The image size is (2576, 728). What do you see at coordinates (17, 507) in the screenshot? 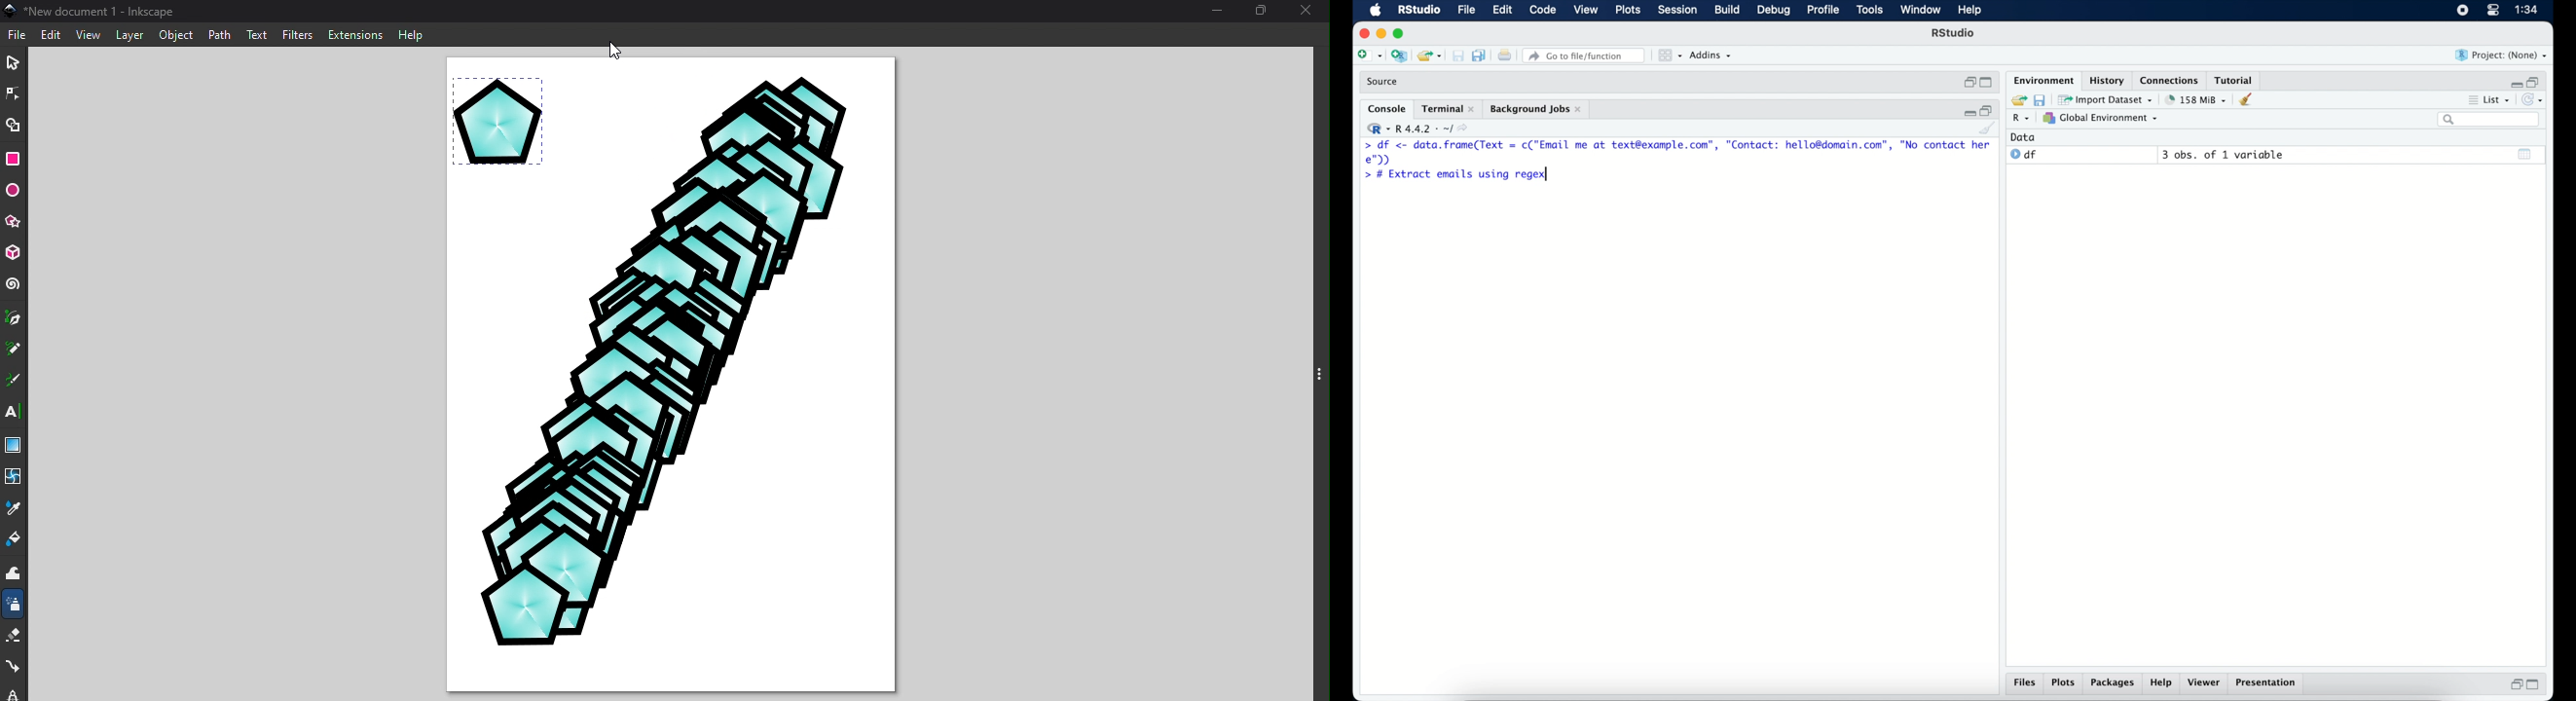
I see `Dropper tool` at bounding box center [17, 507].